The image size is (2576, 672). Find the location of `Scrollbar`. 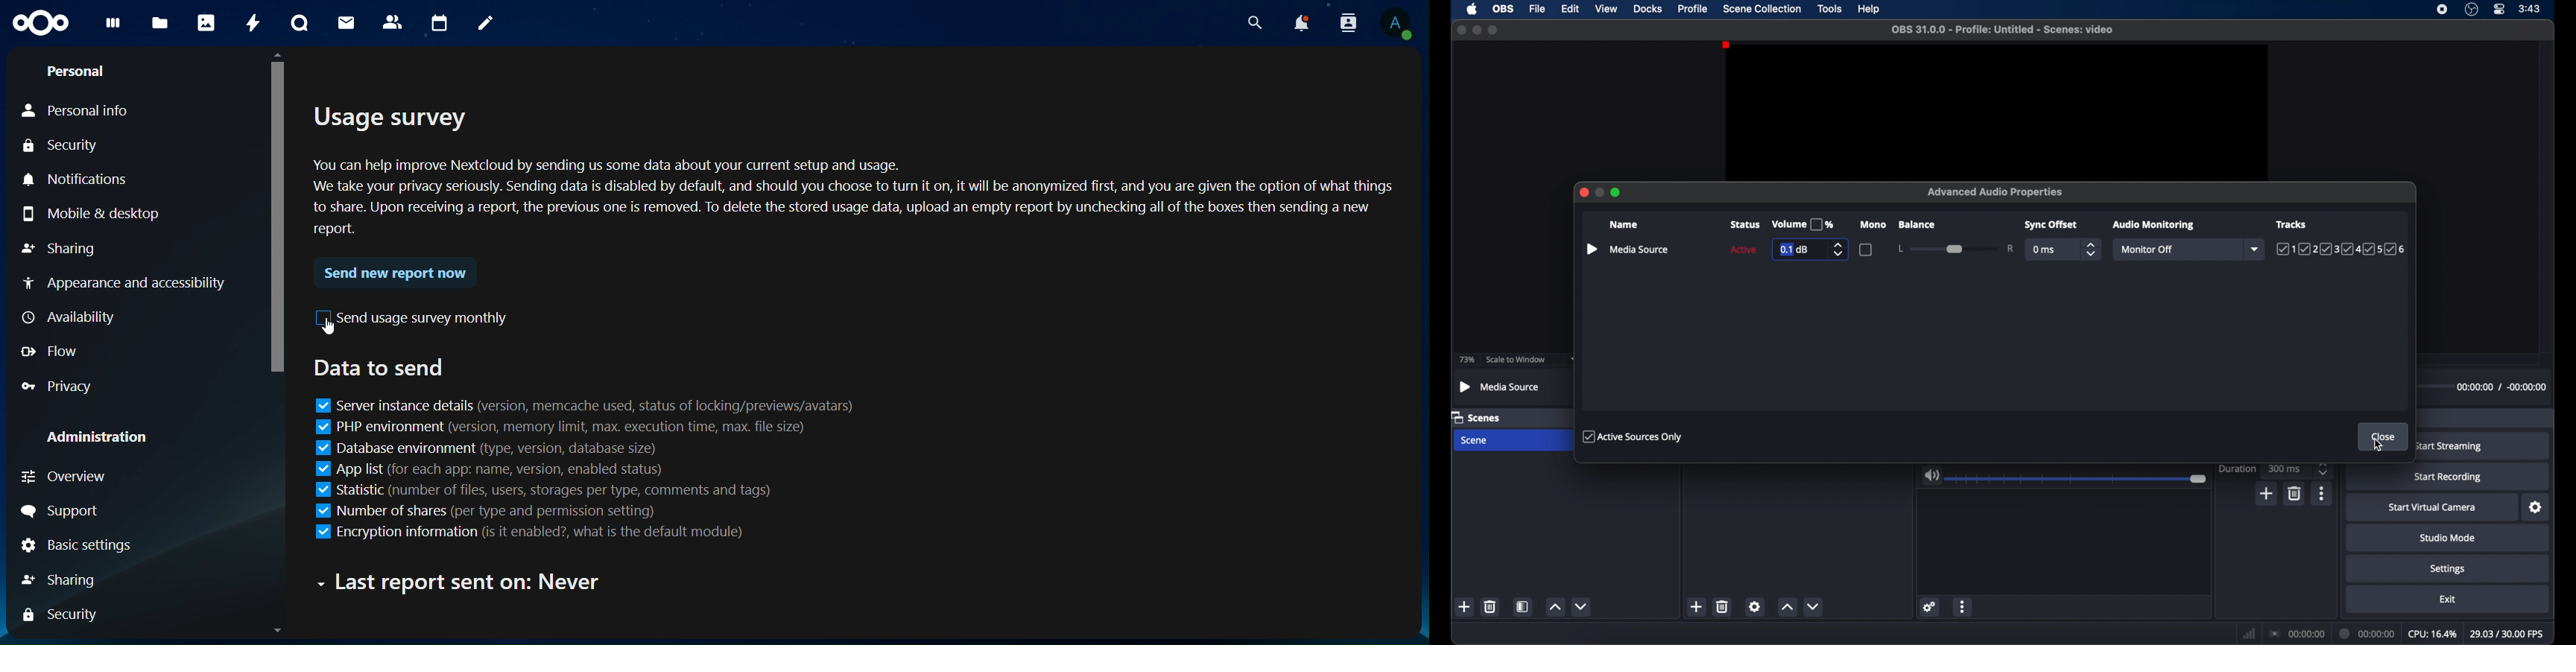

Scrollbar is located at coordinates (280, 345).